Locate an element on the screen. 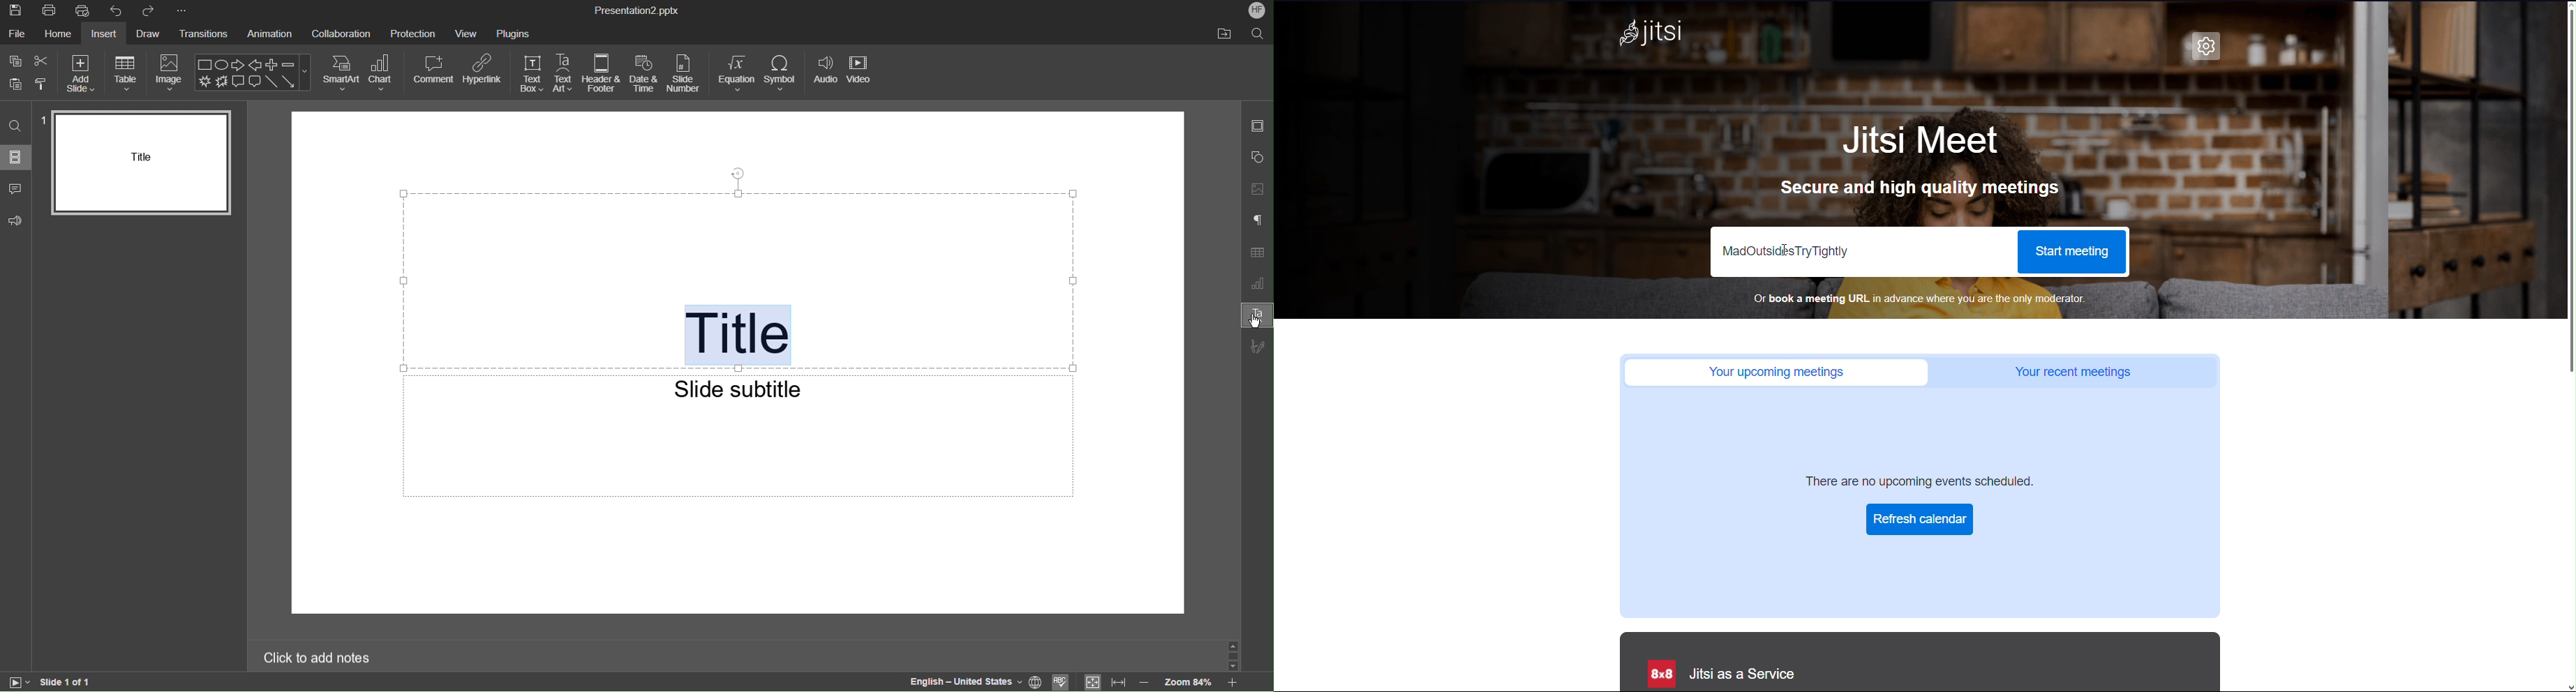  Feedback and Support is located at coordinates (17, 221).